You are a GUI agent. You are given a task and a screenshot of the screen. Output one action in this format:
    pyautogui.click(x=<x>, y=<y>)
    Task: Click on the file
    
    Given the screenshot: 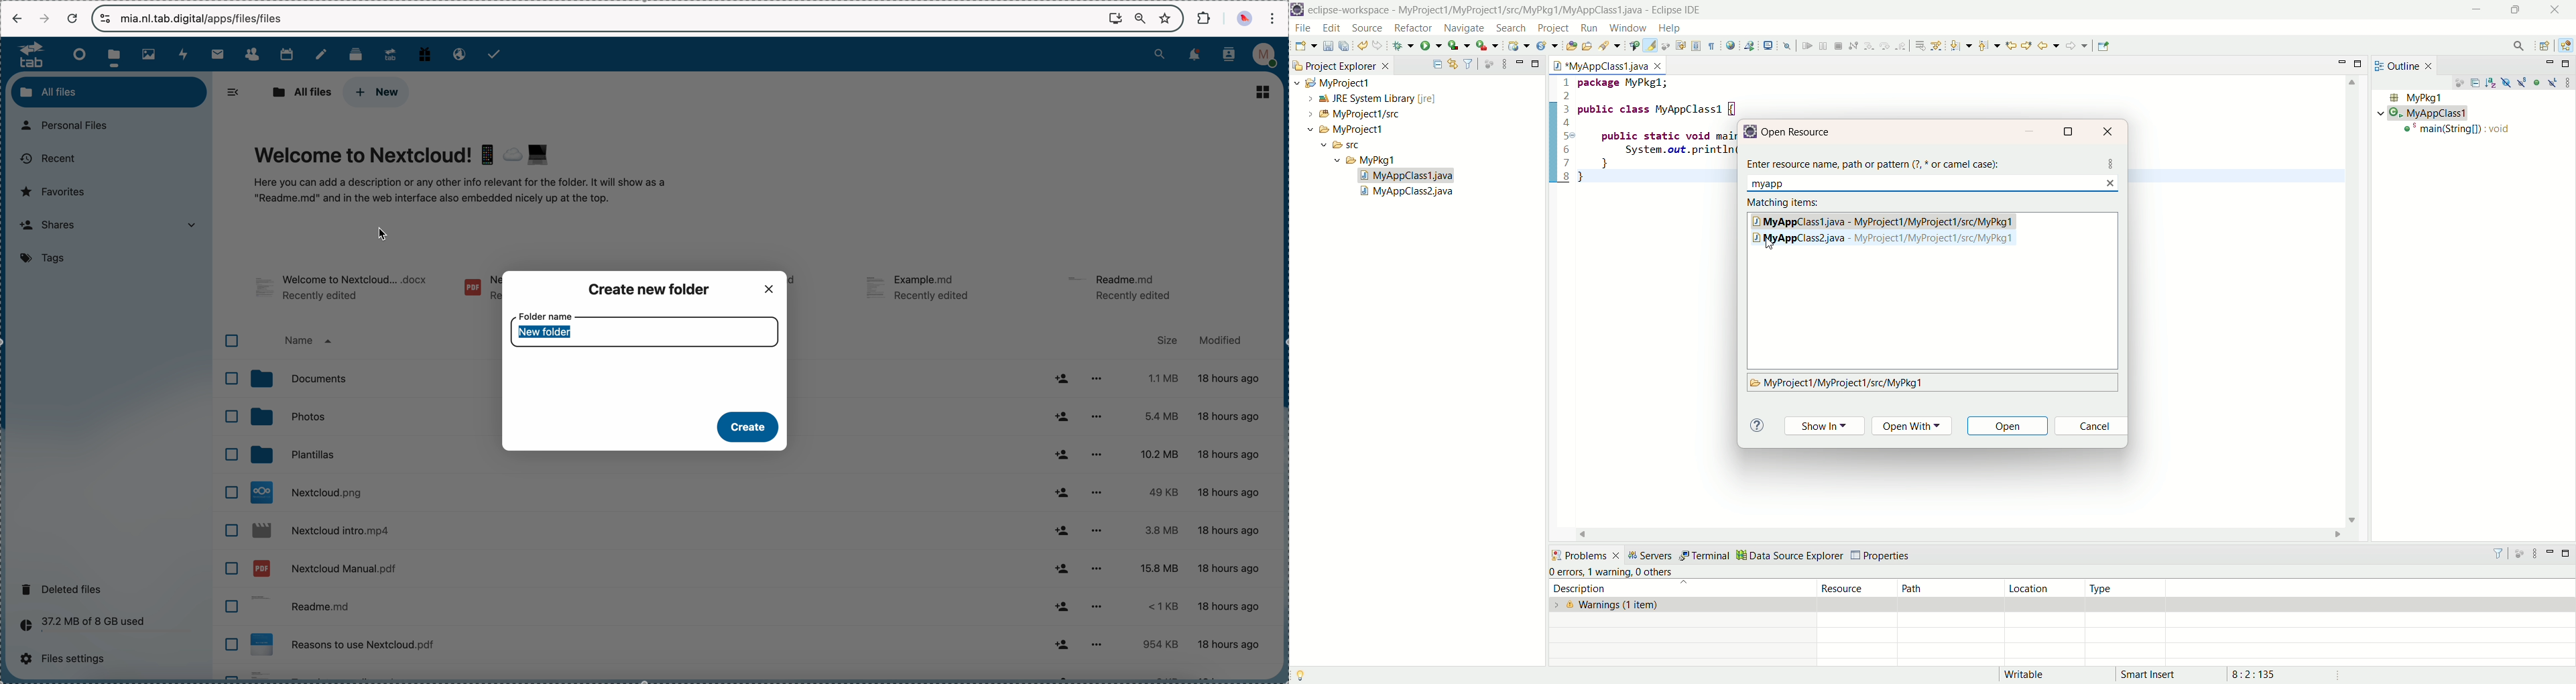 What is the action you would take?
    pyautogui.click(x=749, y=674)
    